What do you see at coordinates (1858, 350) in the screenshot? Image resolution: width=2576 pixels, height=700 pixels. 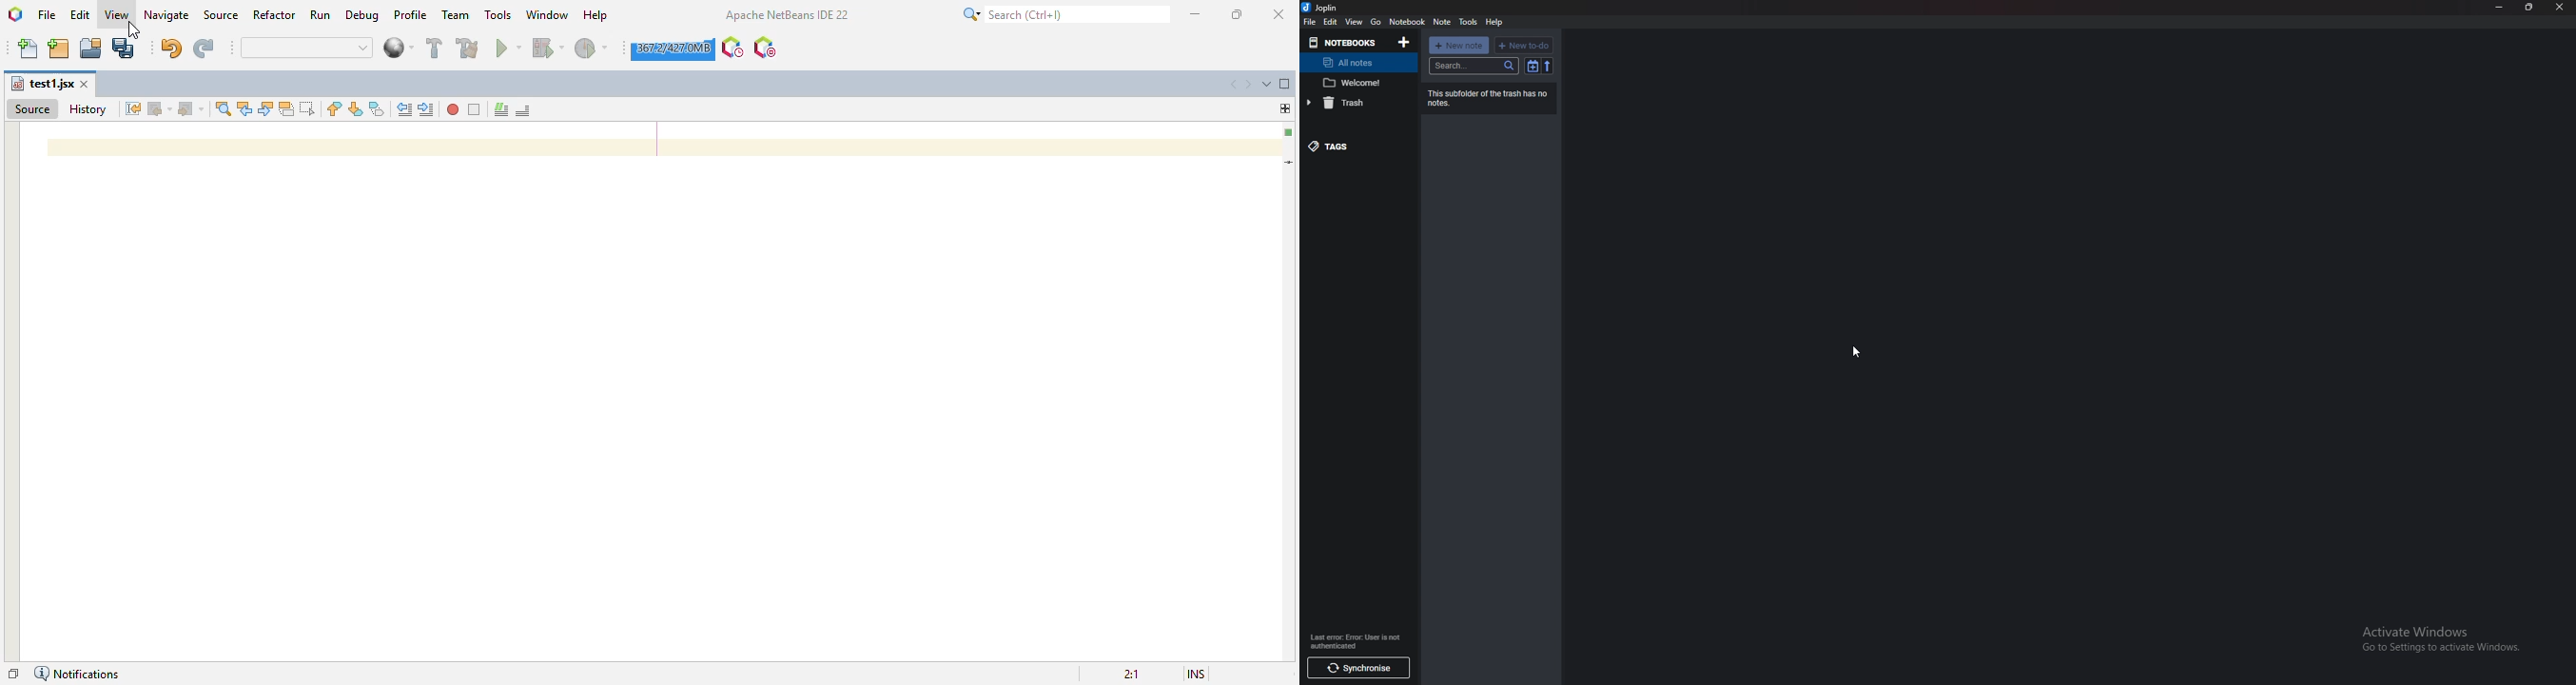 I see `Cursor` at bounding box center [1858, 350].